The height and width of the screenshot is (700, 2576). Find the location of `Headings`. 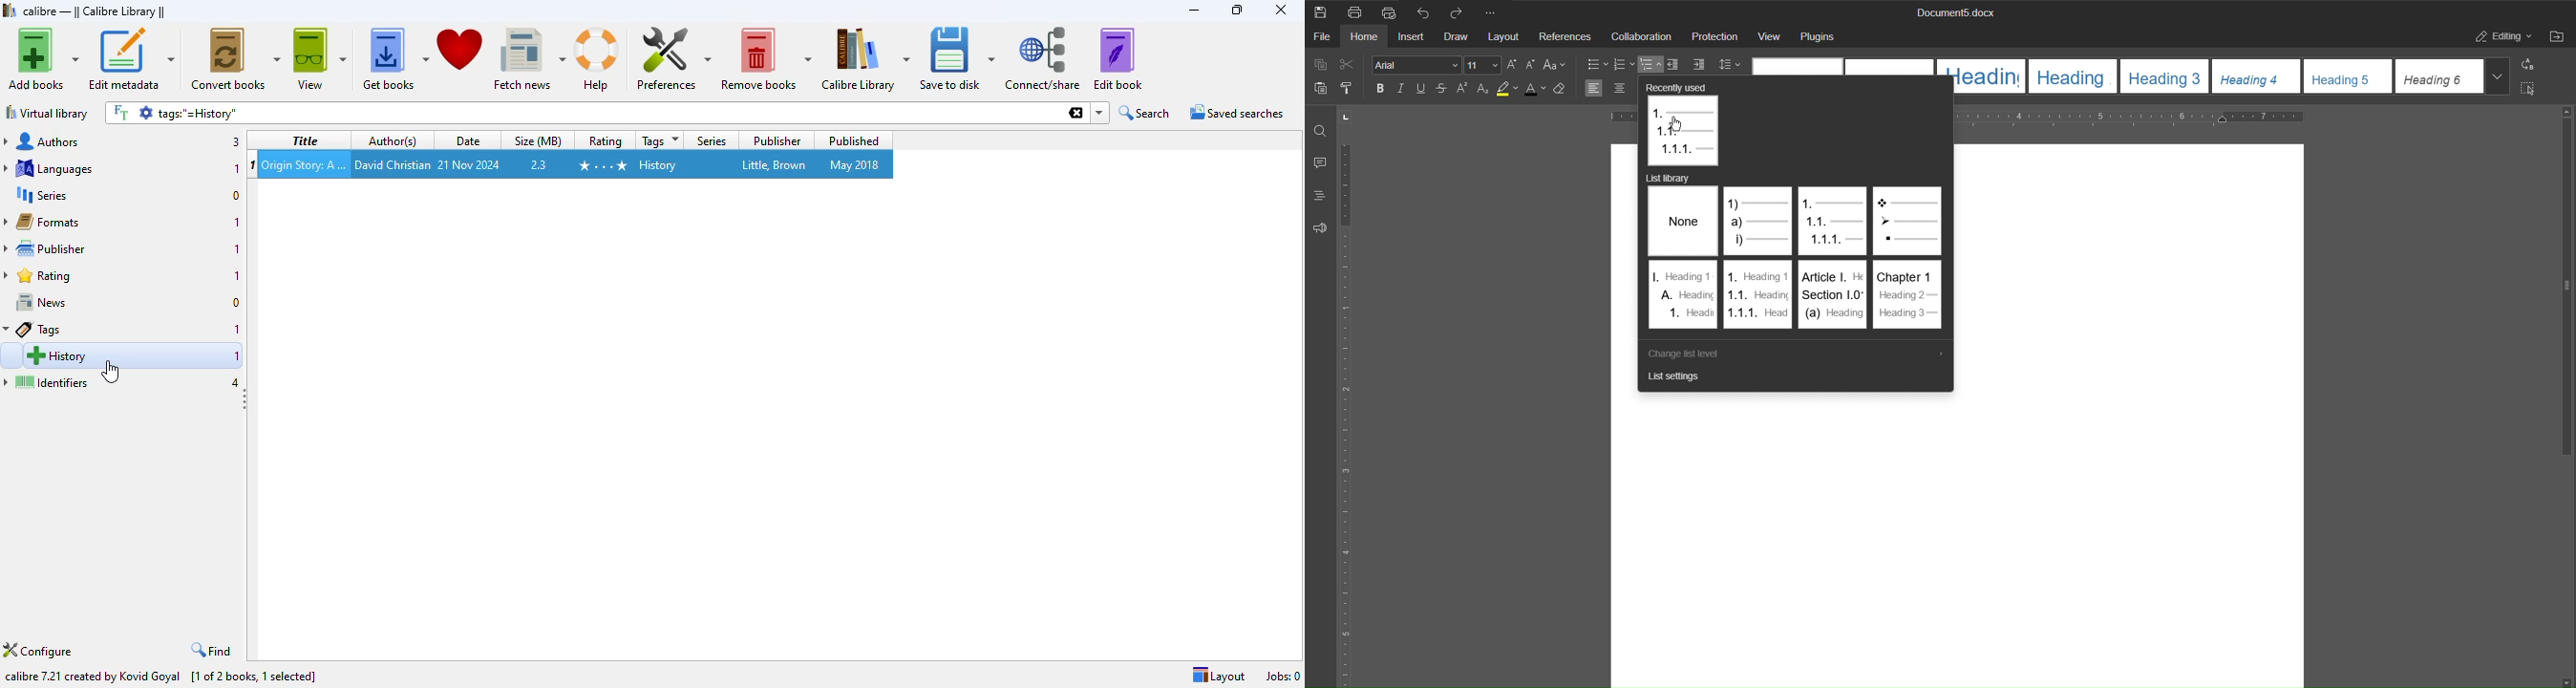

Headings is located at coordinates (1319, 194).